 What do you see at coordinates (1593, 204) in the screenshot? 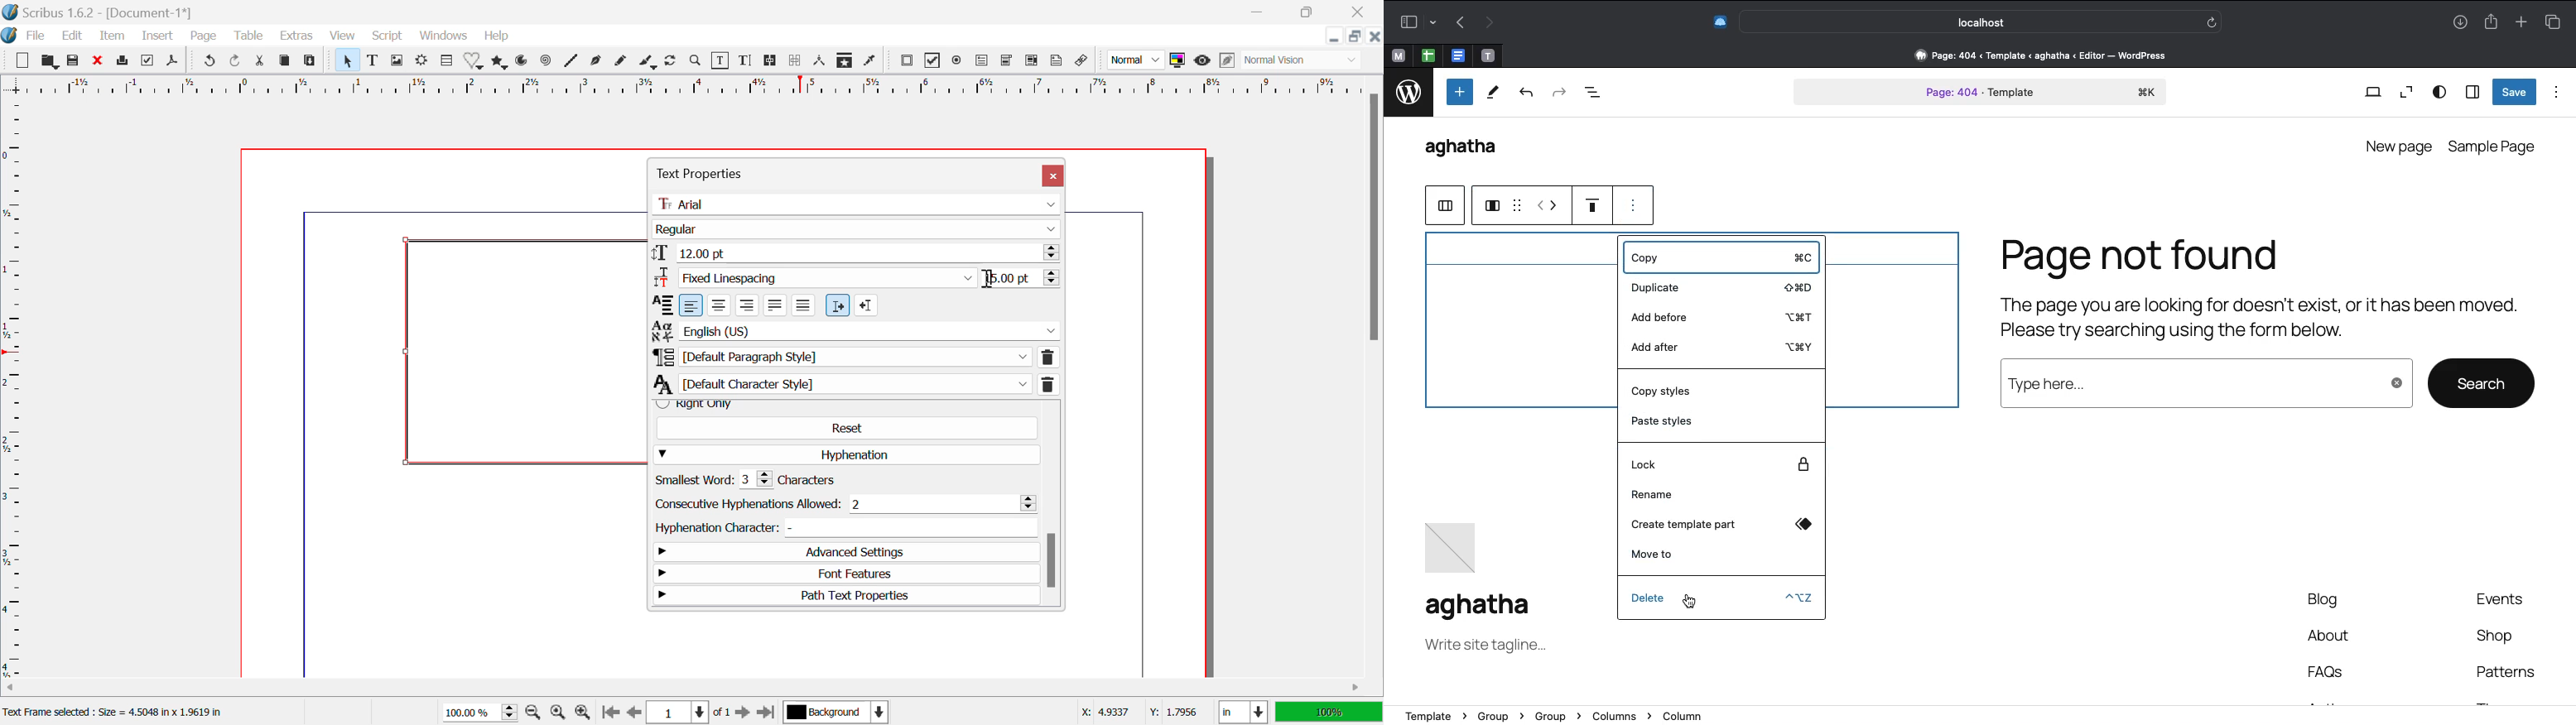
I see `Justification` at bounding box center [1593, 204].